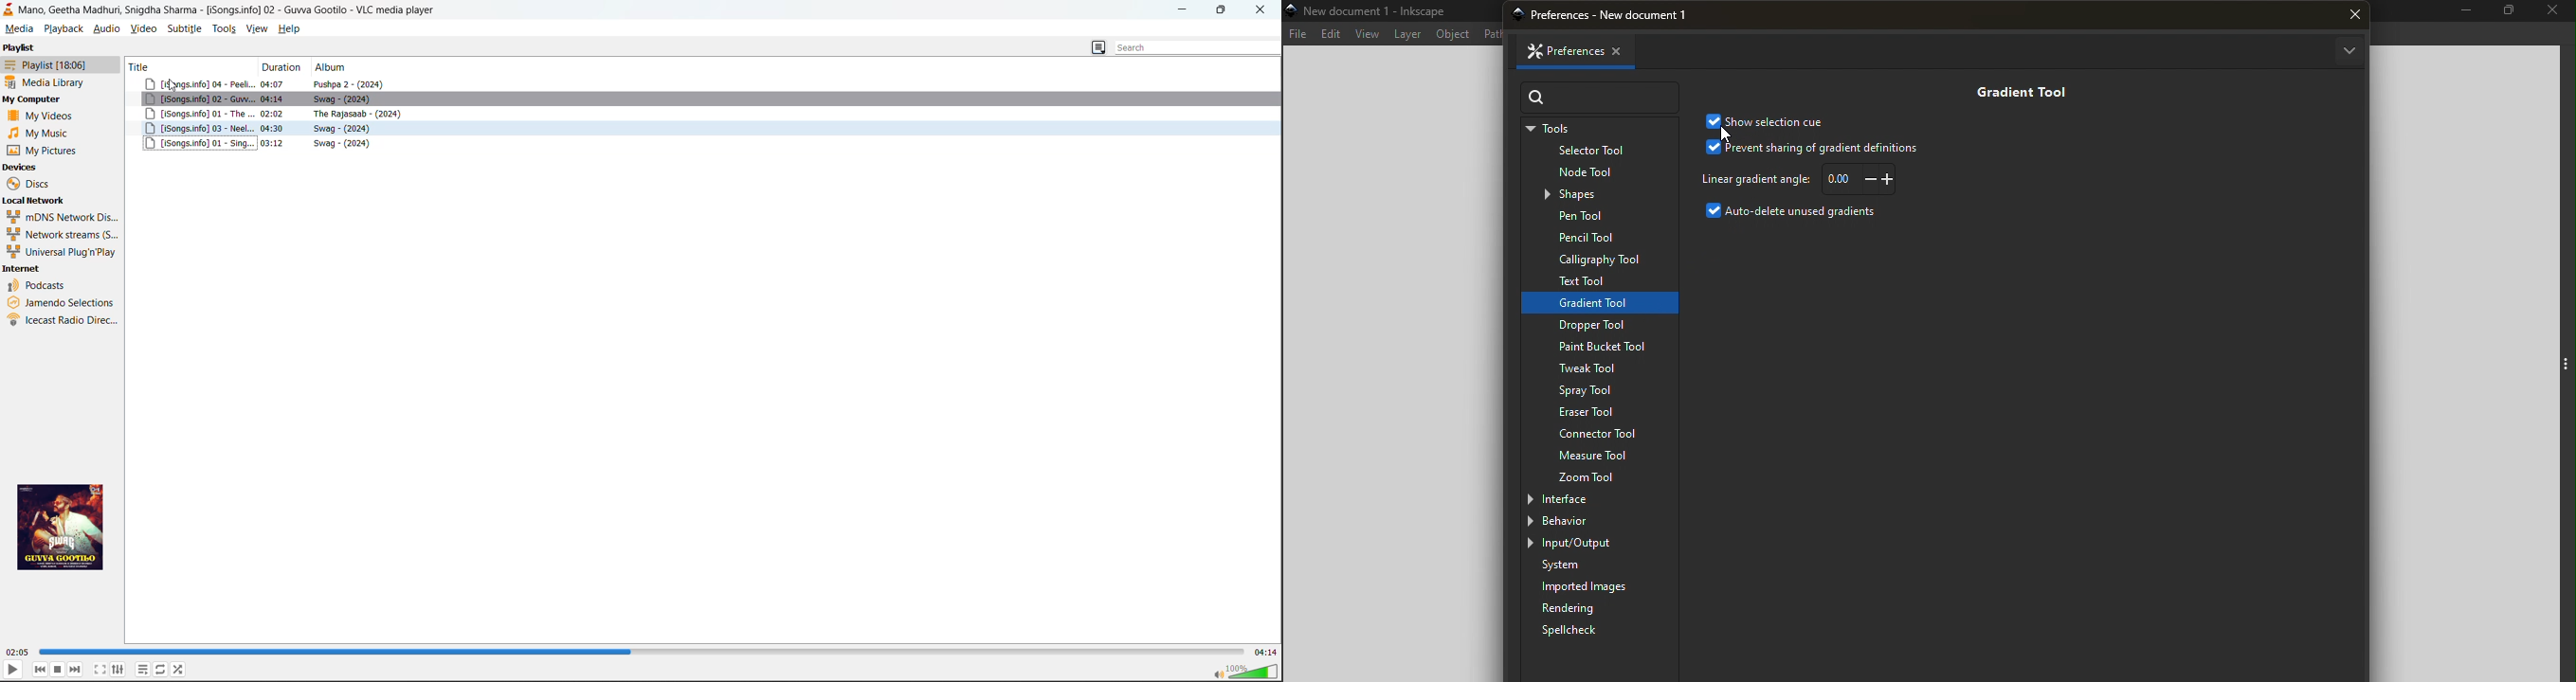 This screenshot has width=2576, height=700. What do you see at coordinates (174, 87) in the screenshot?
I see `cursor` at bounding box center [174, 87].